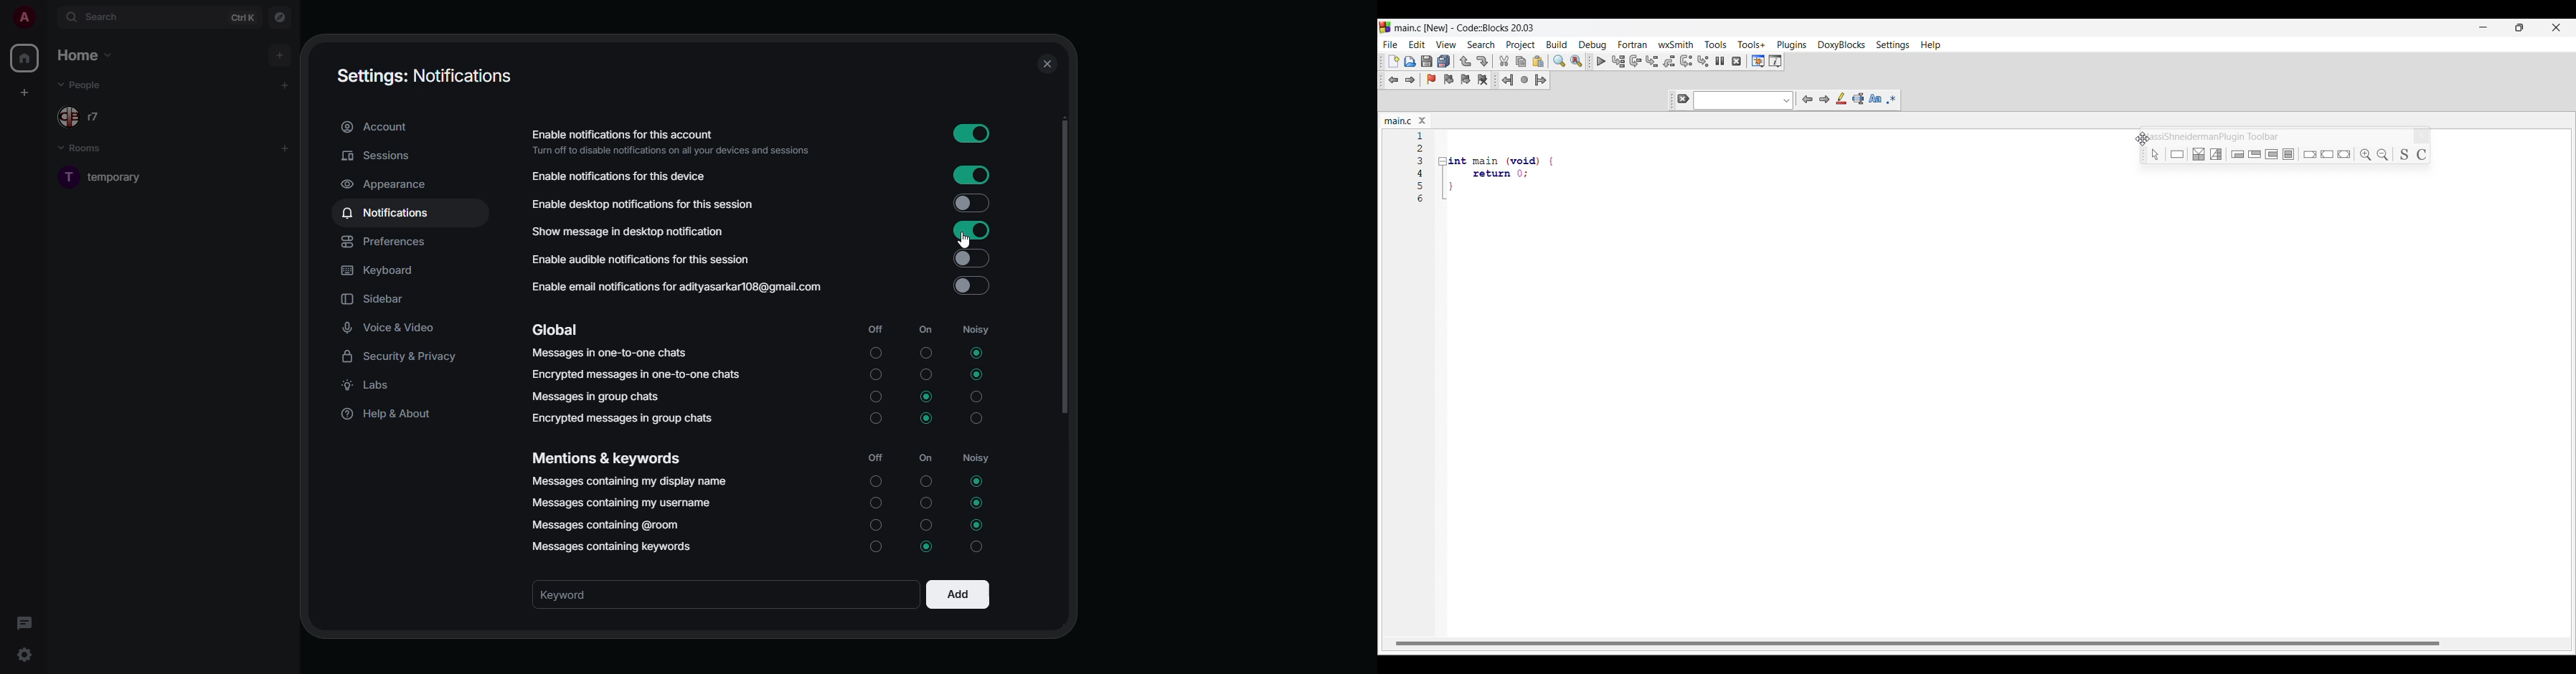 The height and width of the screenshot is (700, 2576). Describe the element at coordinates (1744, 100) in the screenshot. I see `Text box and text options ` at that location.